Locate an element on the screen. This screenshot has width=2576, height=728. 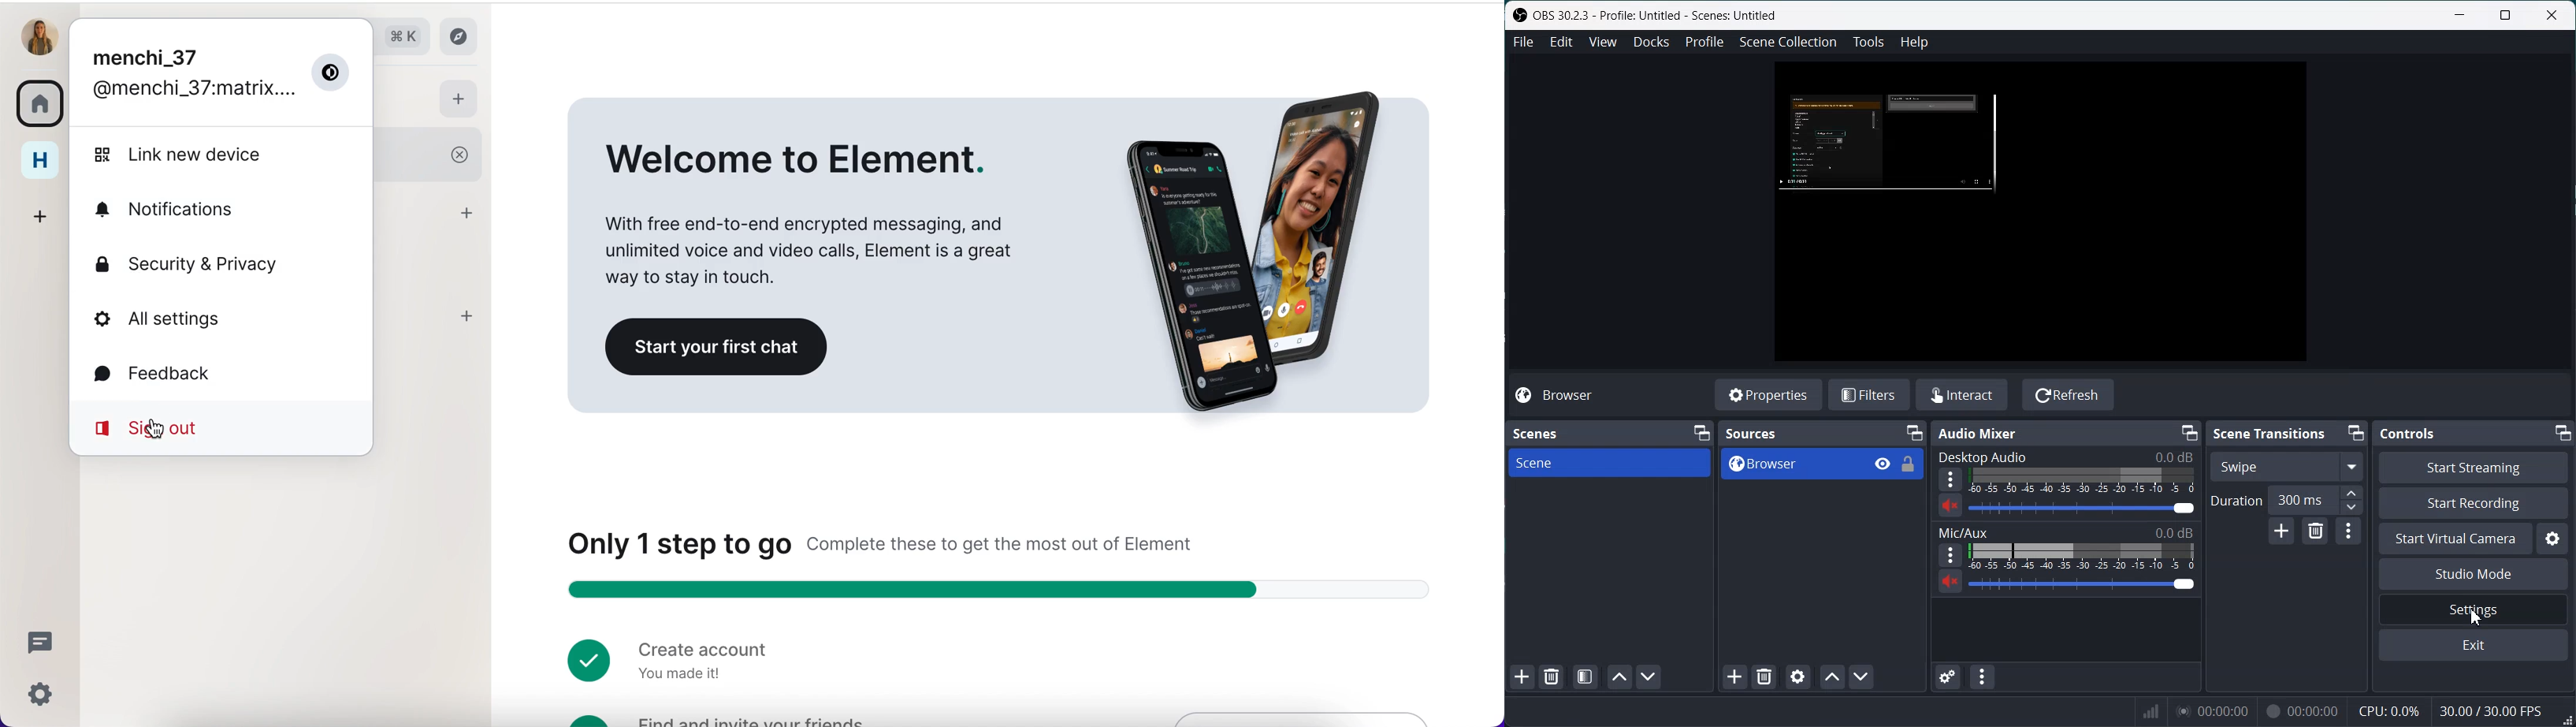
Minimize is located at coordinates (1702, 432).